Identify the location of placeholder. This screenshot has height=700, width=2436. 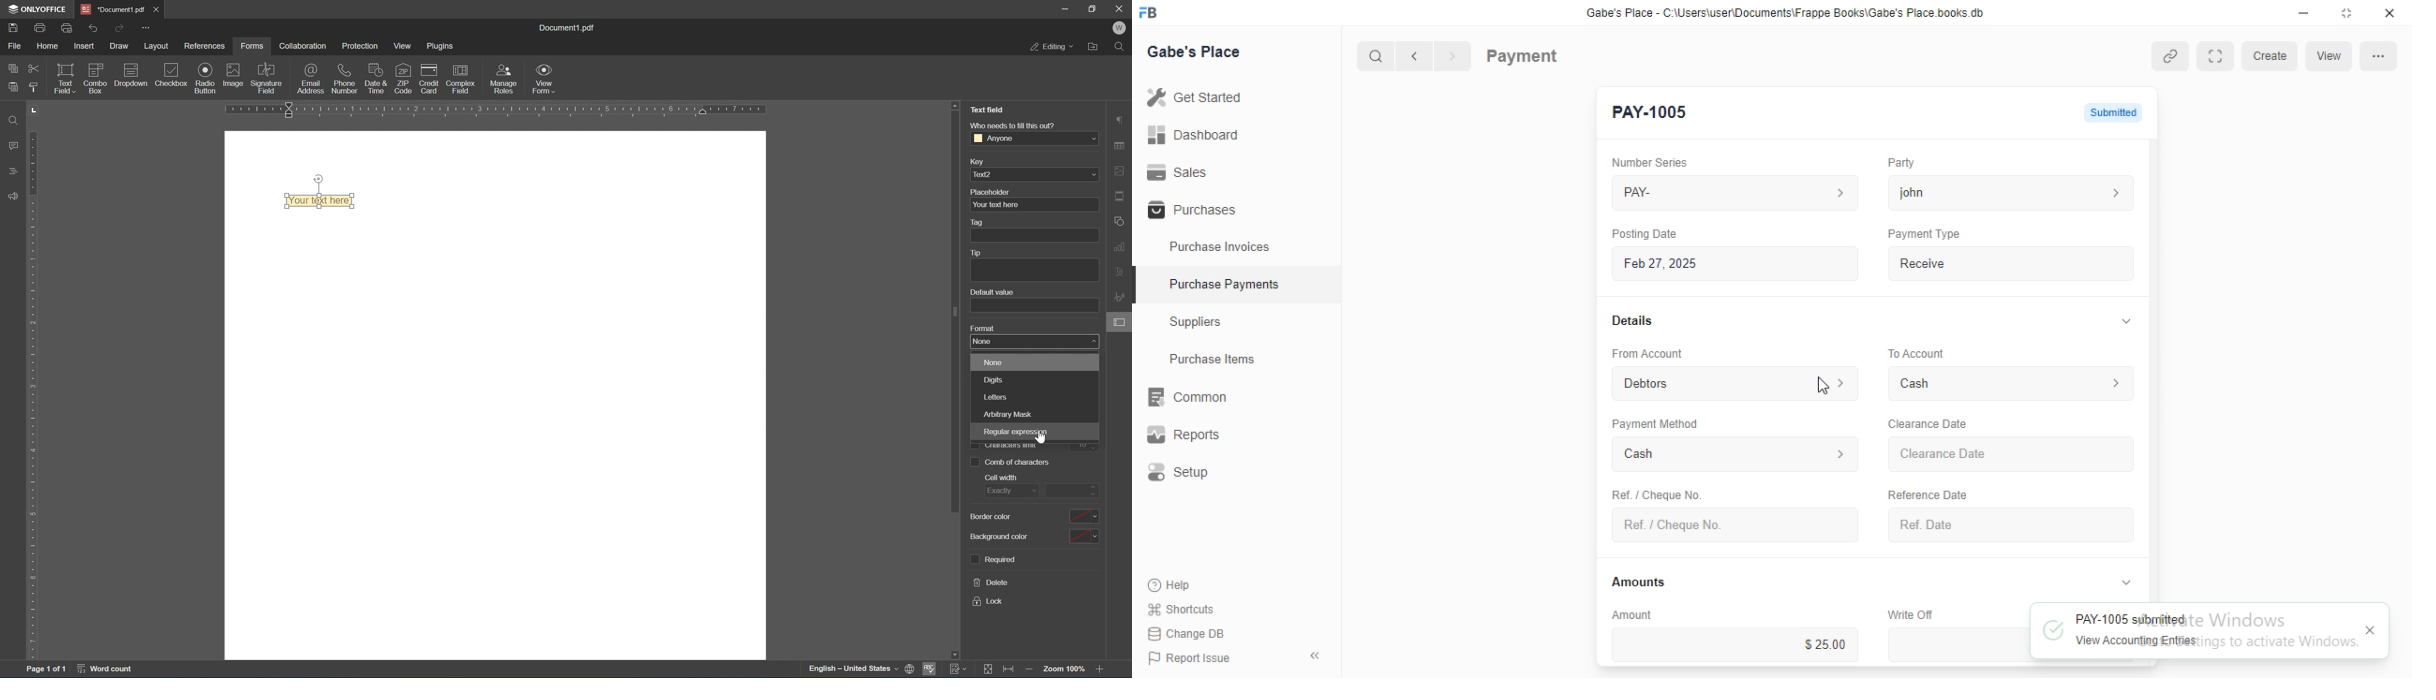
(990, 191).